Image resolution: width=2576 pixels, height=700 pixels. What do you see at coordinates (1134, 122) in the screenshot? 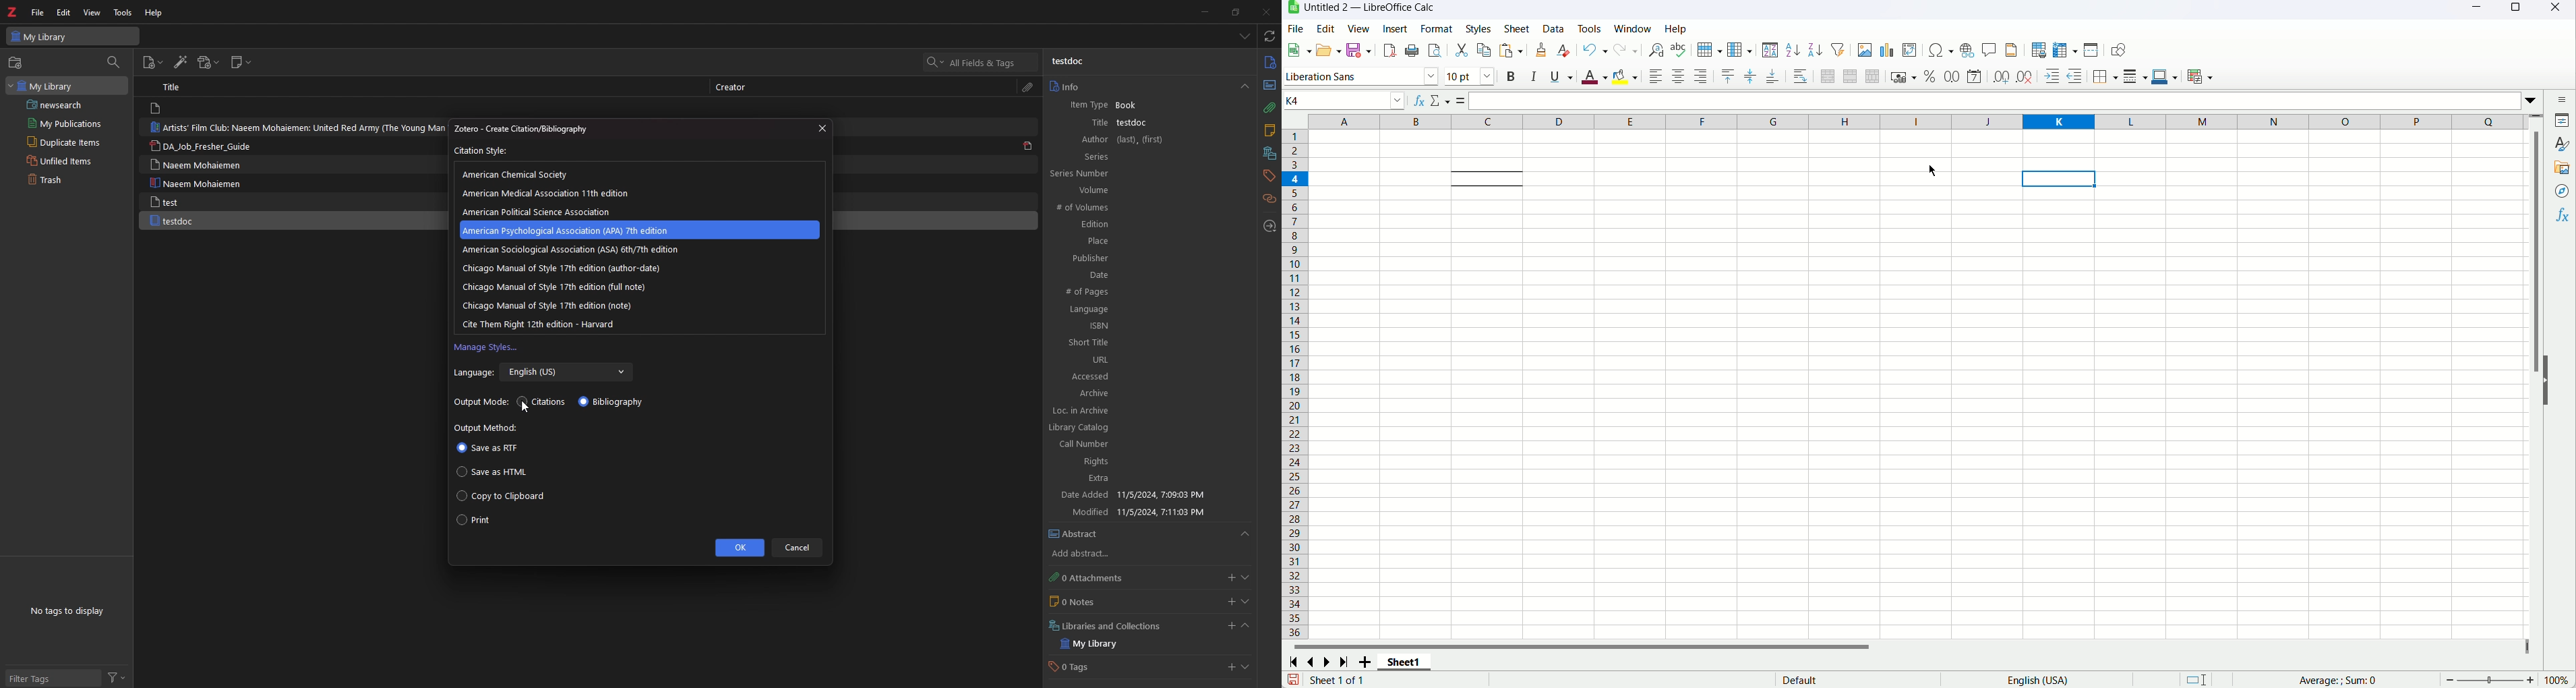
I see `testdoc` at bounding box center [1134, 122].